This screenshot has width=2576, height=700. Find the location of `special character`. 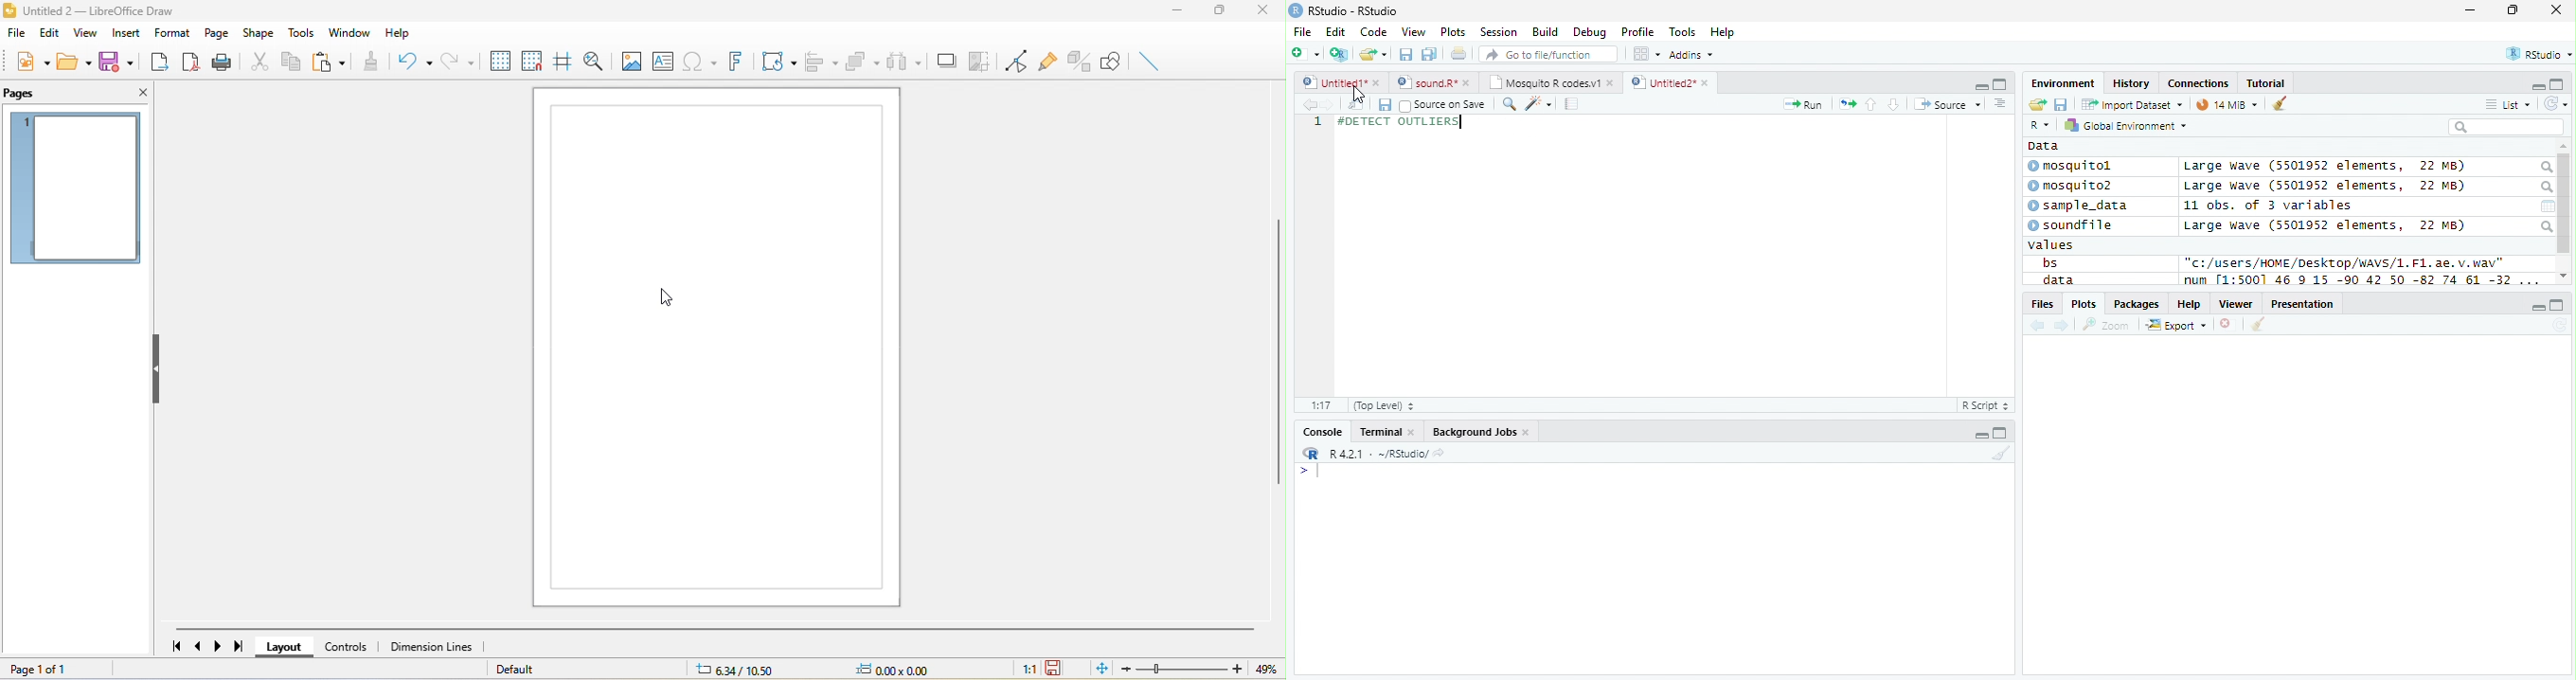

special character is located at coordinates (703, 62).